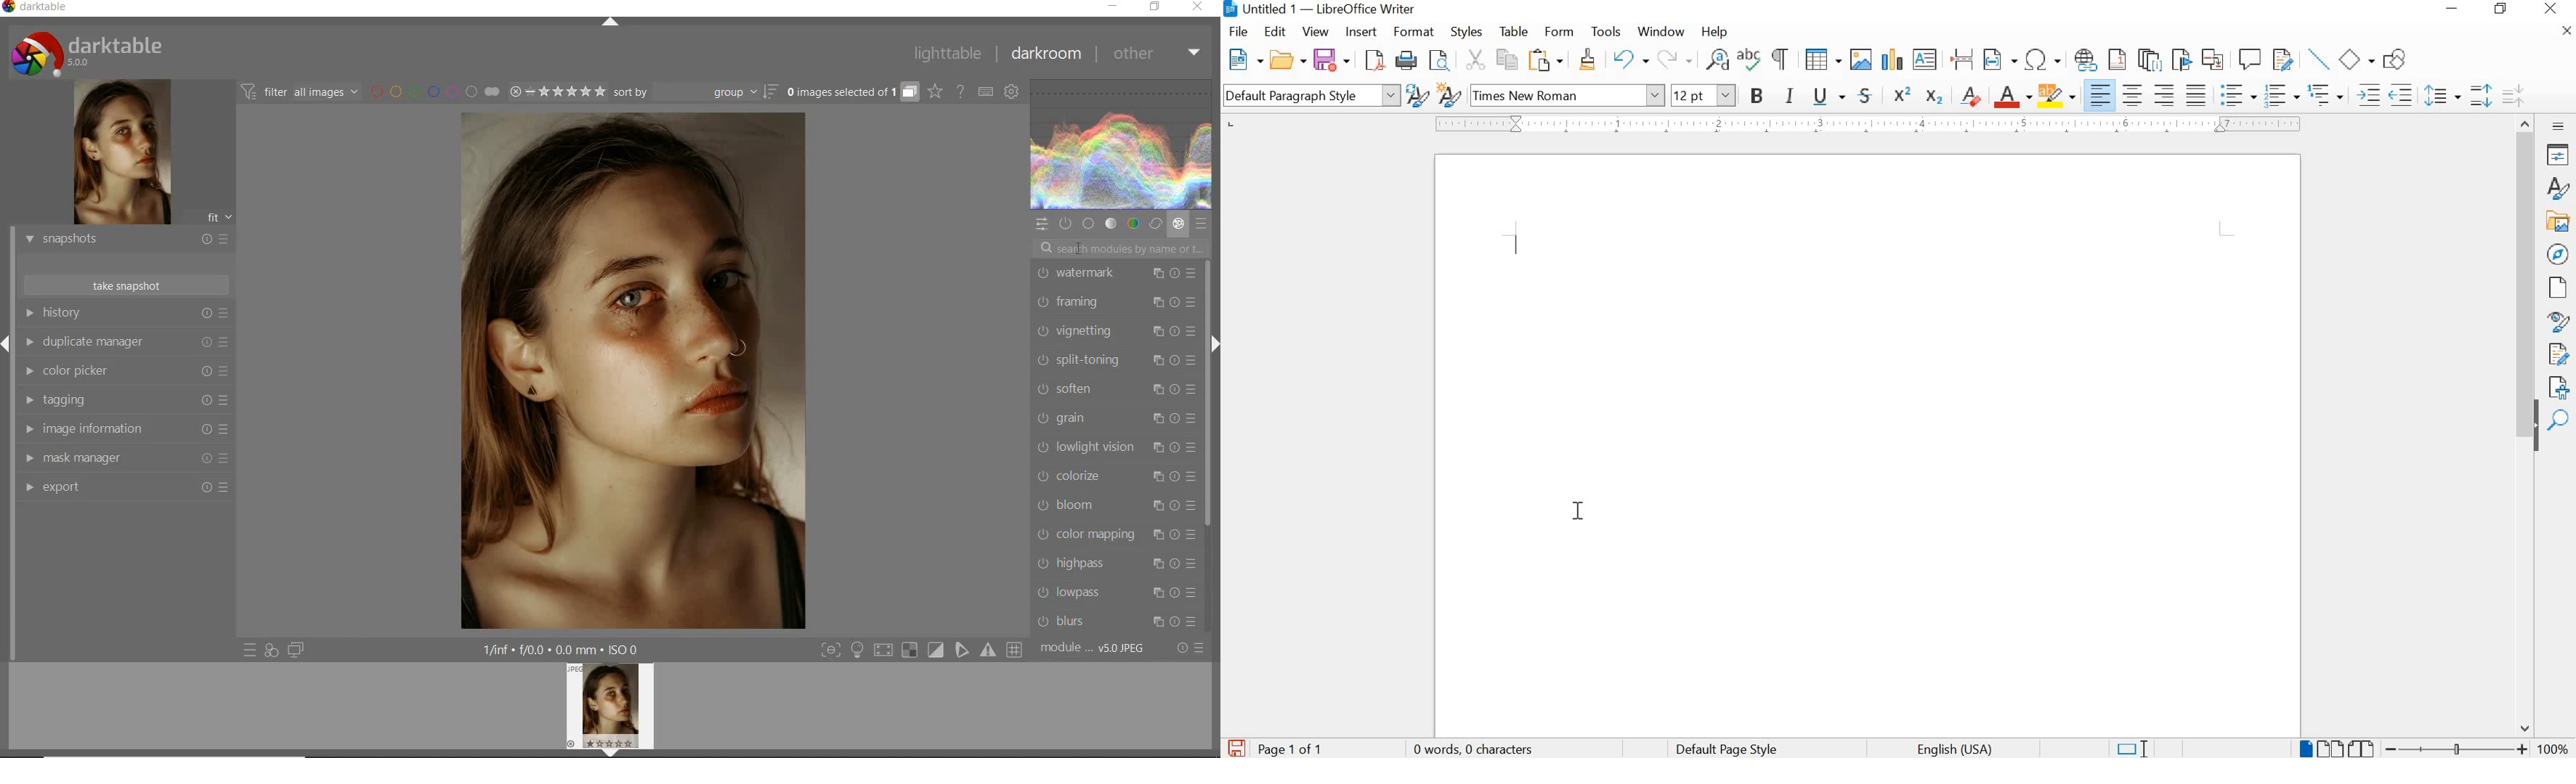 This screenshot has width=2576, height=784. Describe the element at coordinates (1115, 476) in the screenshot. I see `colorize` at that location.